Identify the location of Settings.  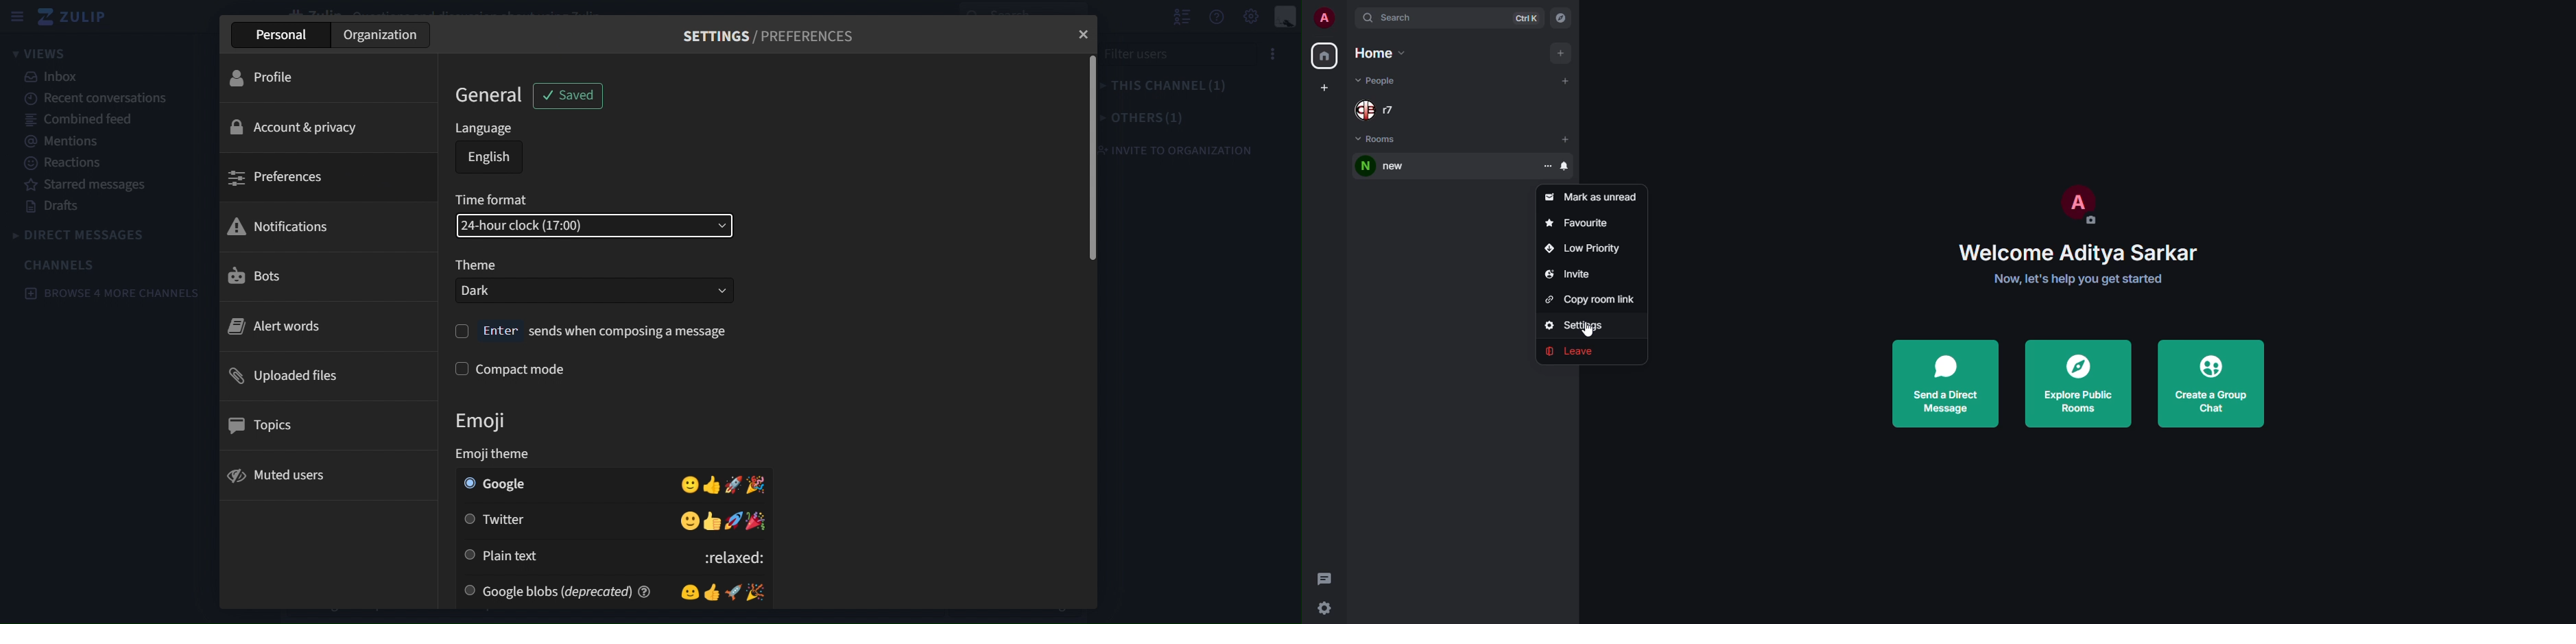
(1252, 16).